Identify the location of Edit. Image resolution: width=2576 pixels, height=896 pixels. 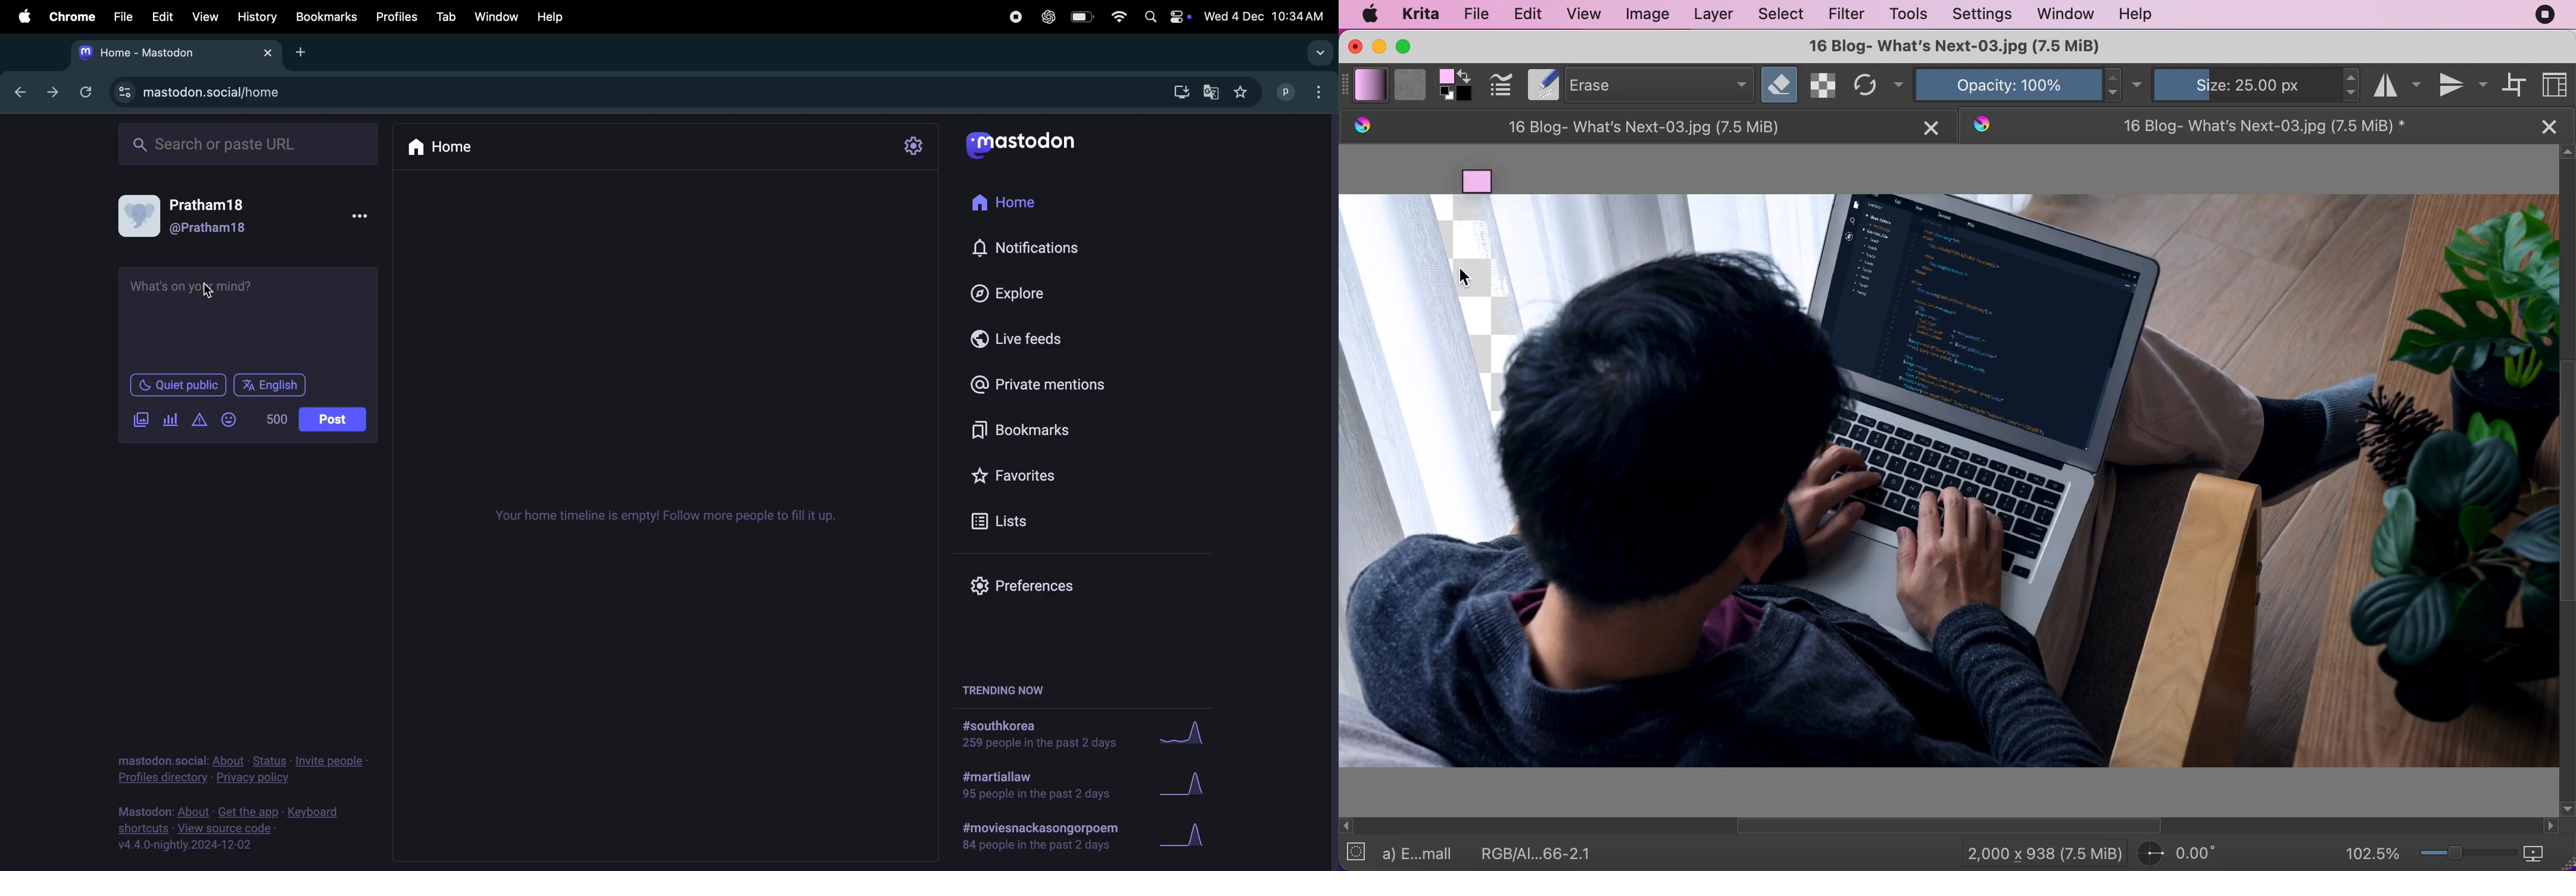
(163, 16).